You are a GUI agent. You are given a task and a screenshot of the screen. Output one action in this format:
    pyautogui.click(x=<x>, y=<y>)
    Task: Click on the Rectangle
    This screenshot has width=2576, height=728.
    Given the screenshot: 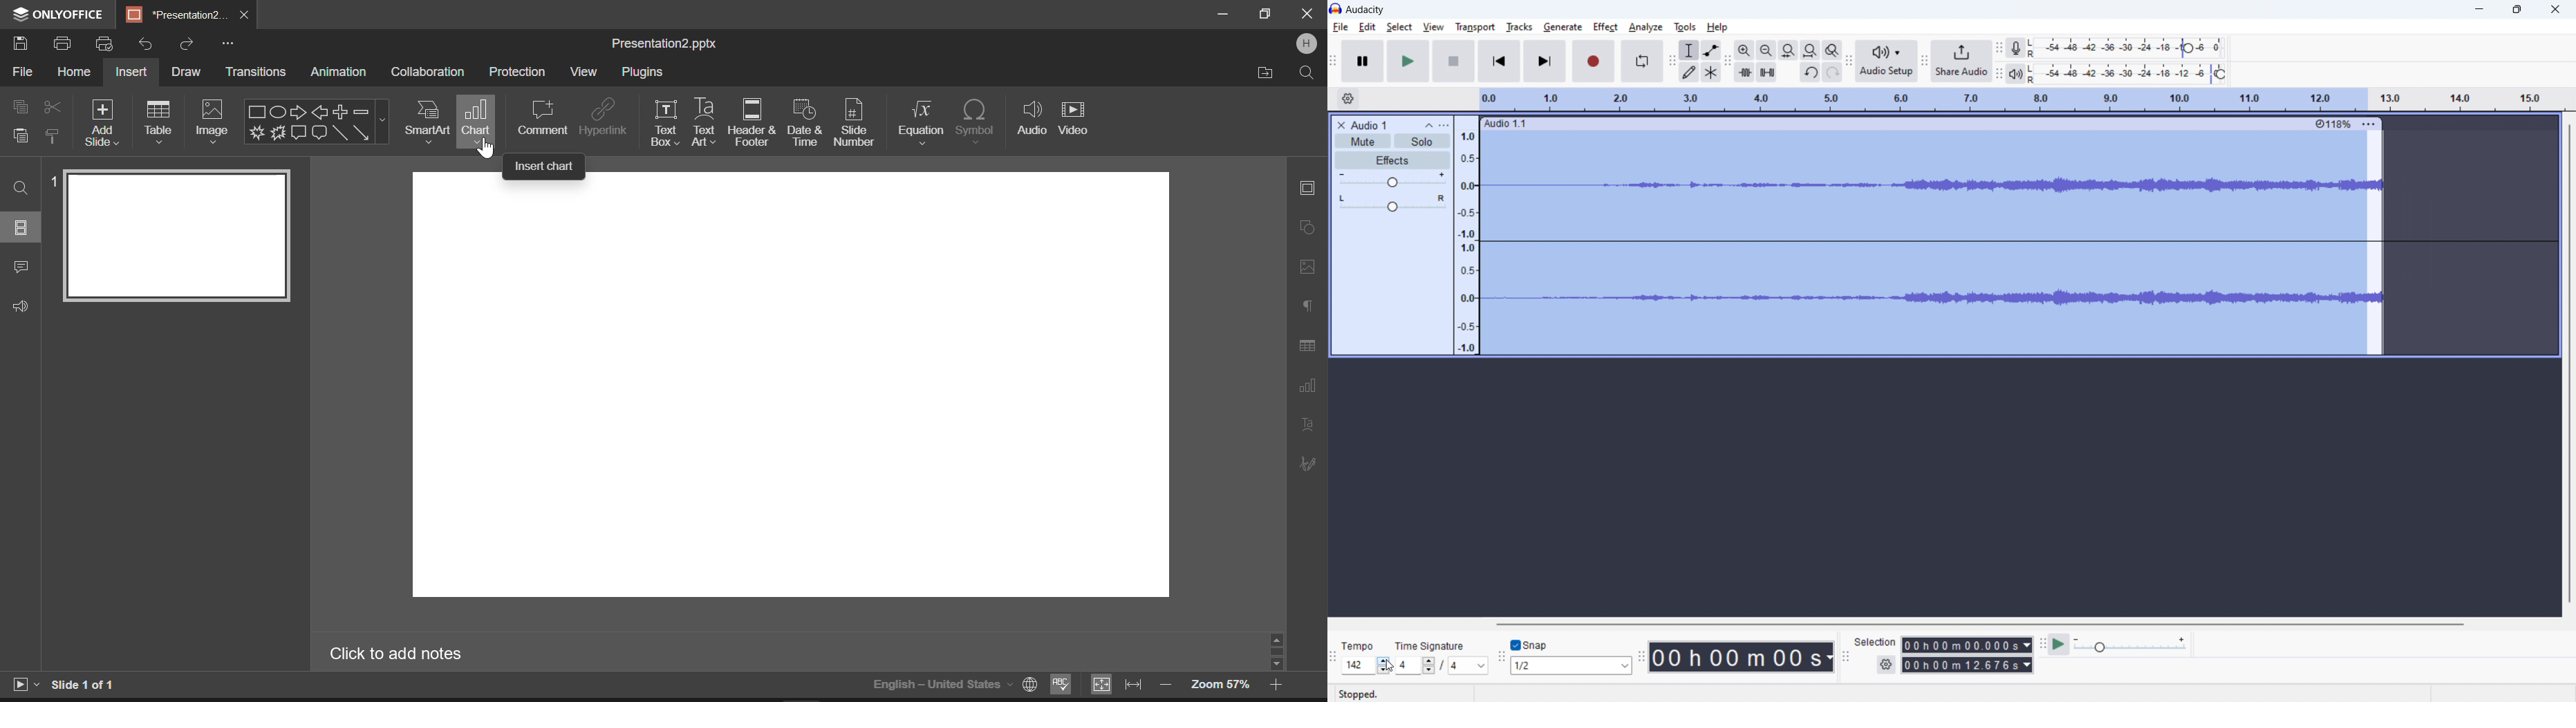 What is the action you would take?
    pyautogui.click(x=257, y=112)
    